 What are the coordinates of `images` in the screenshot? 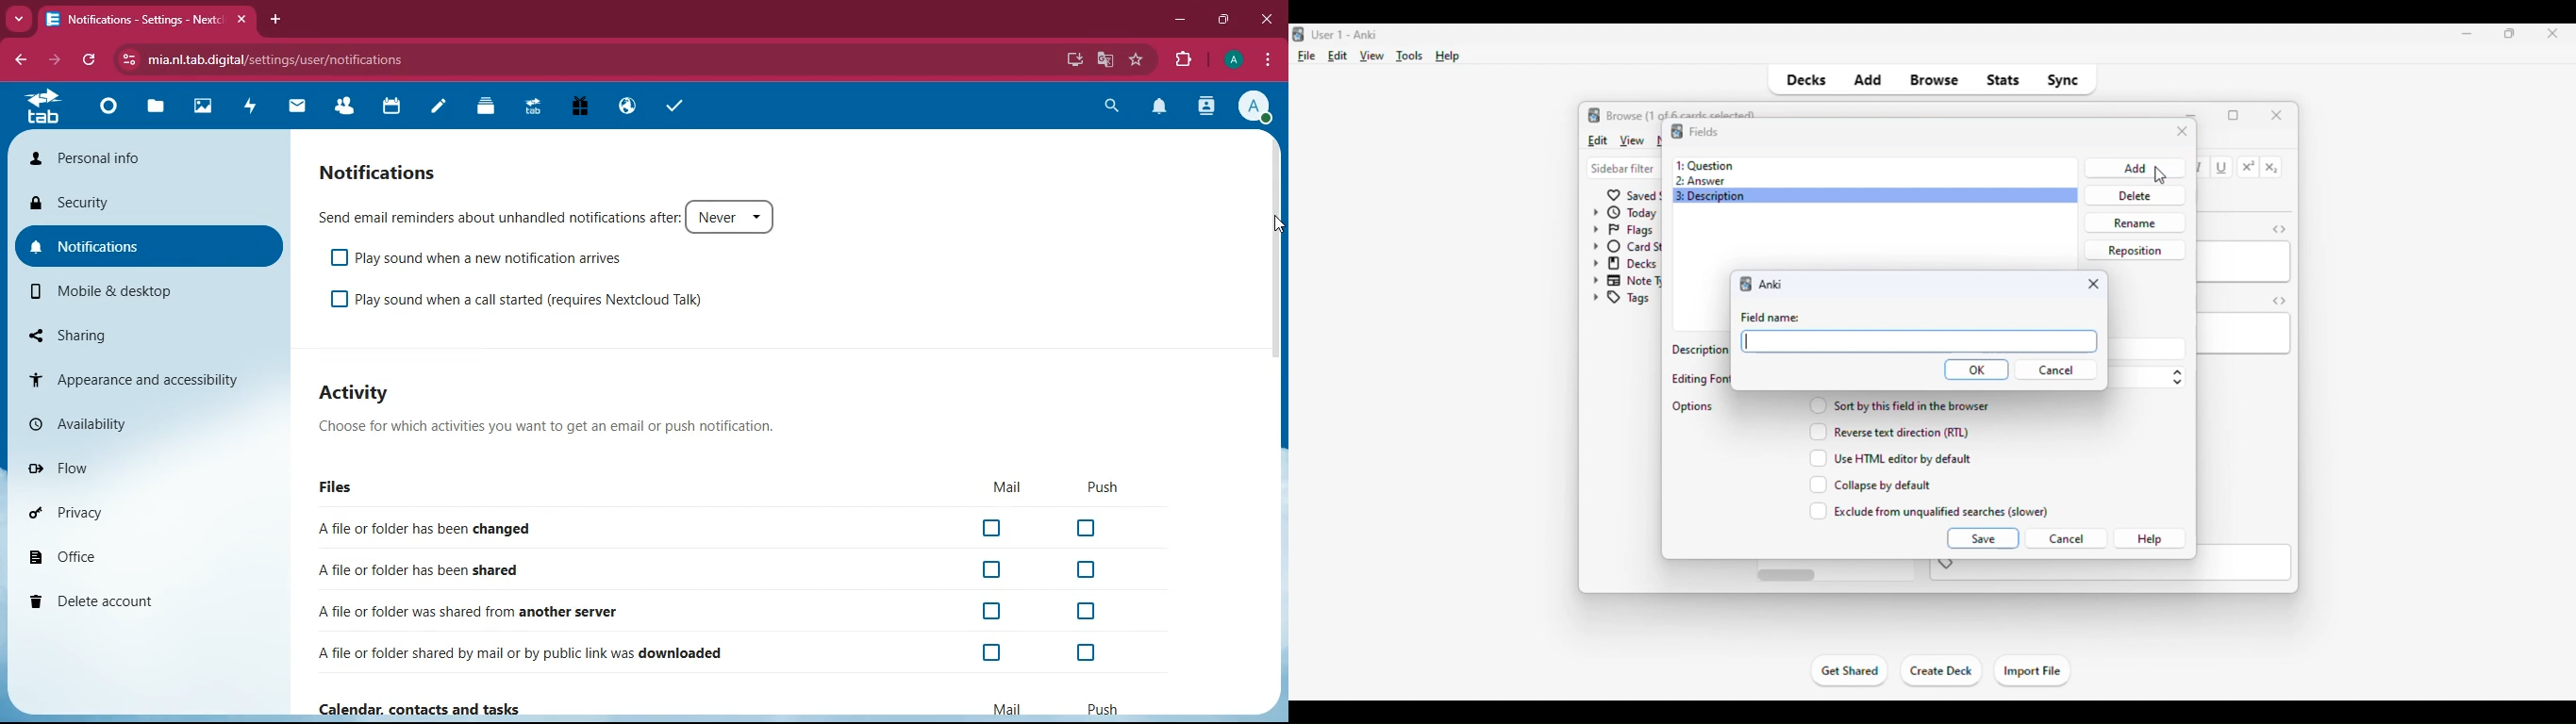 It's located at (204, 107).